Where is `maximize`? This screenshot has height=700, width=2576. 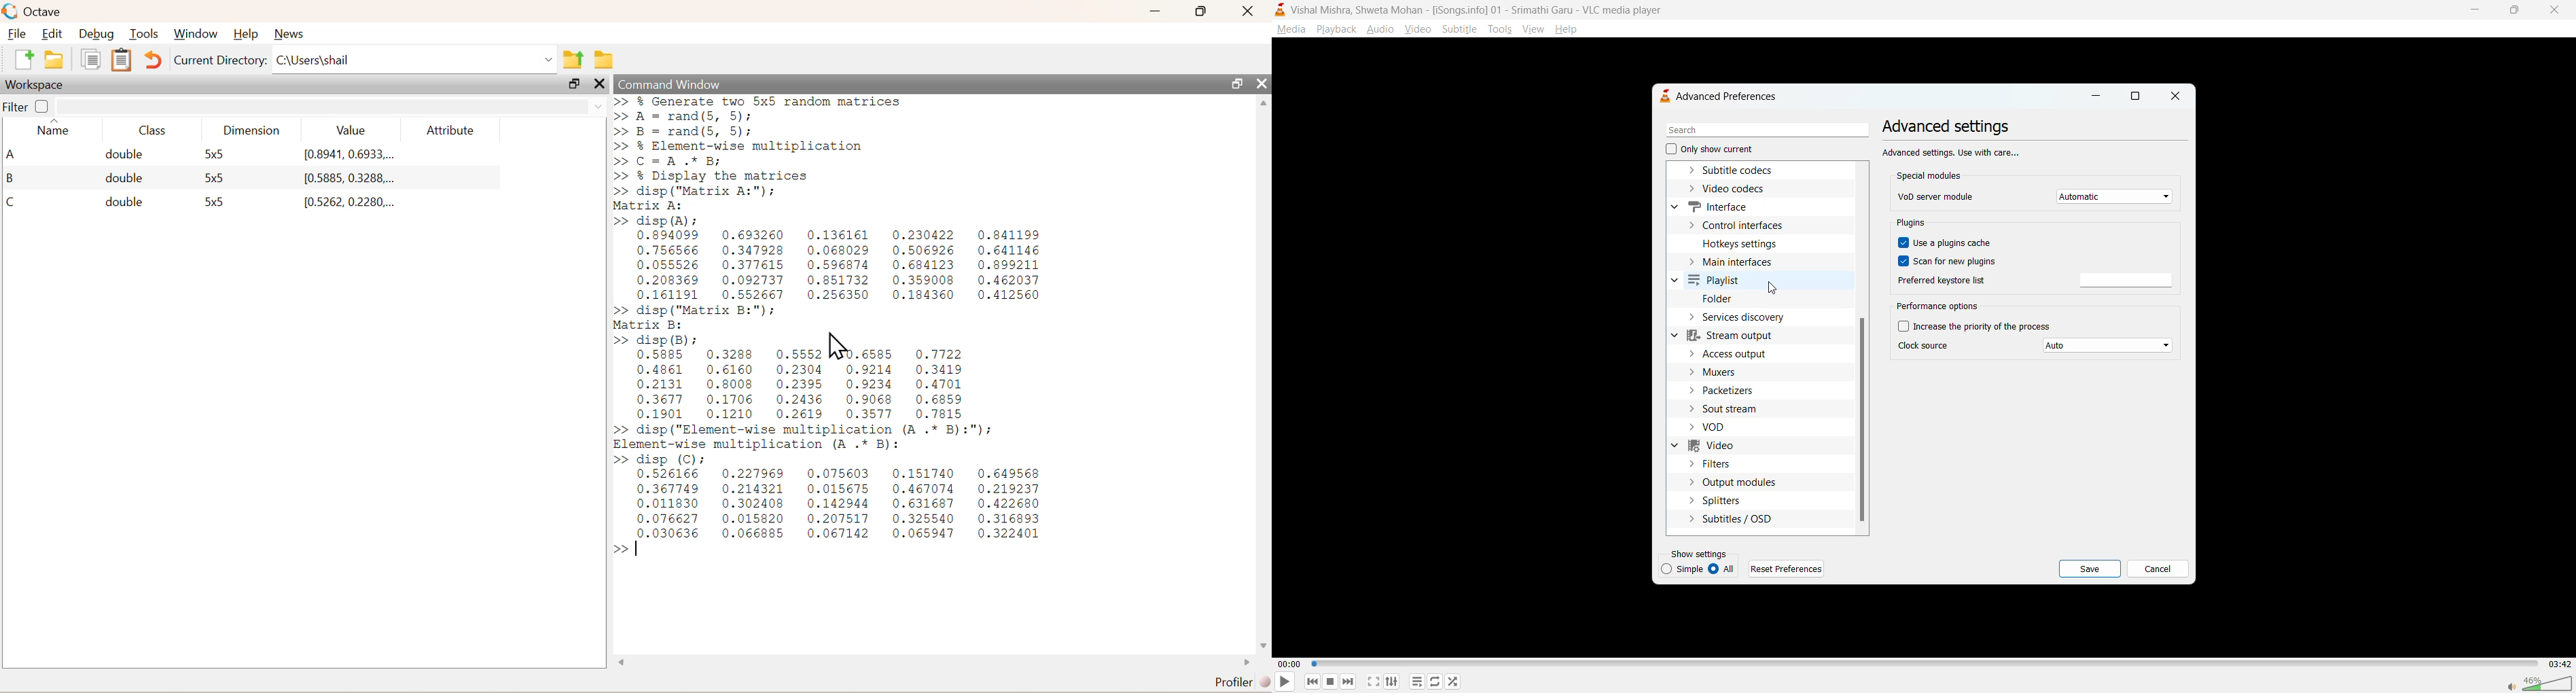 maximize is located at coordinates (2511, 12).